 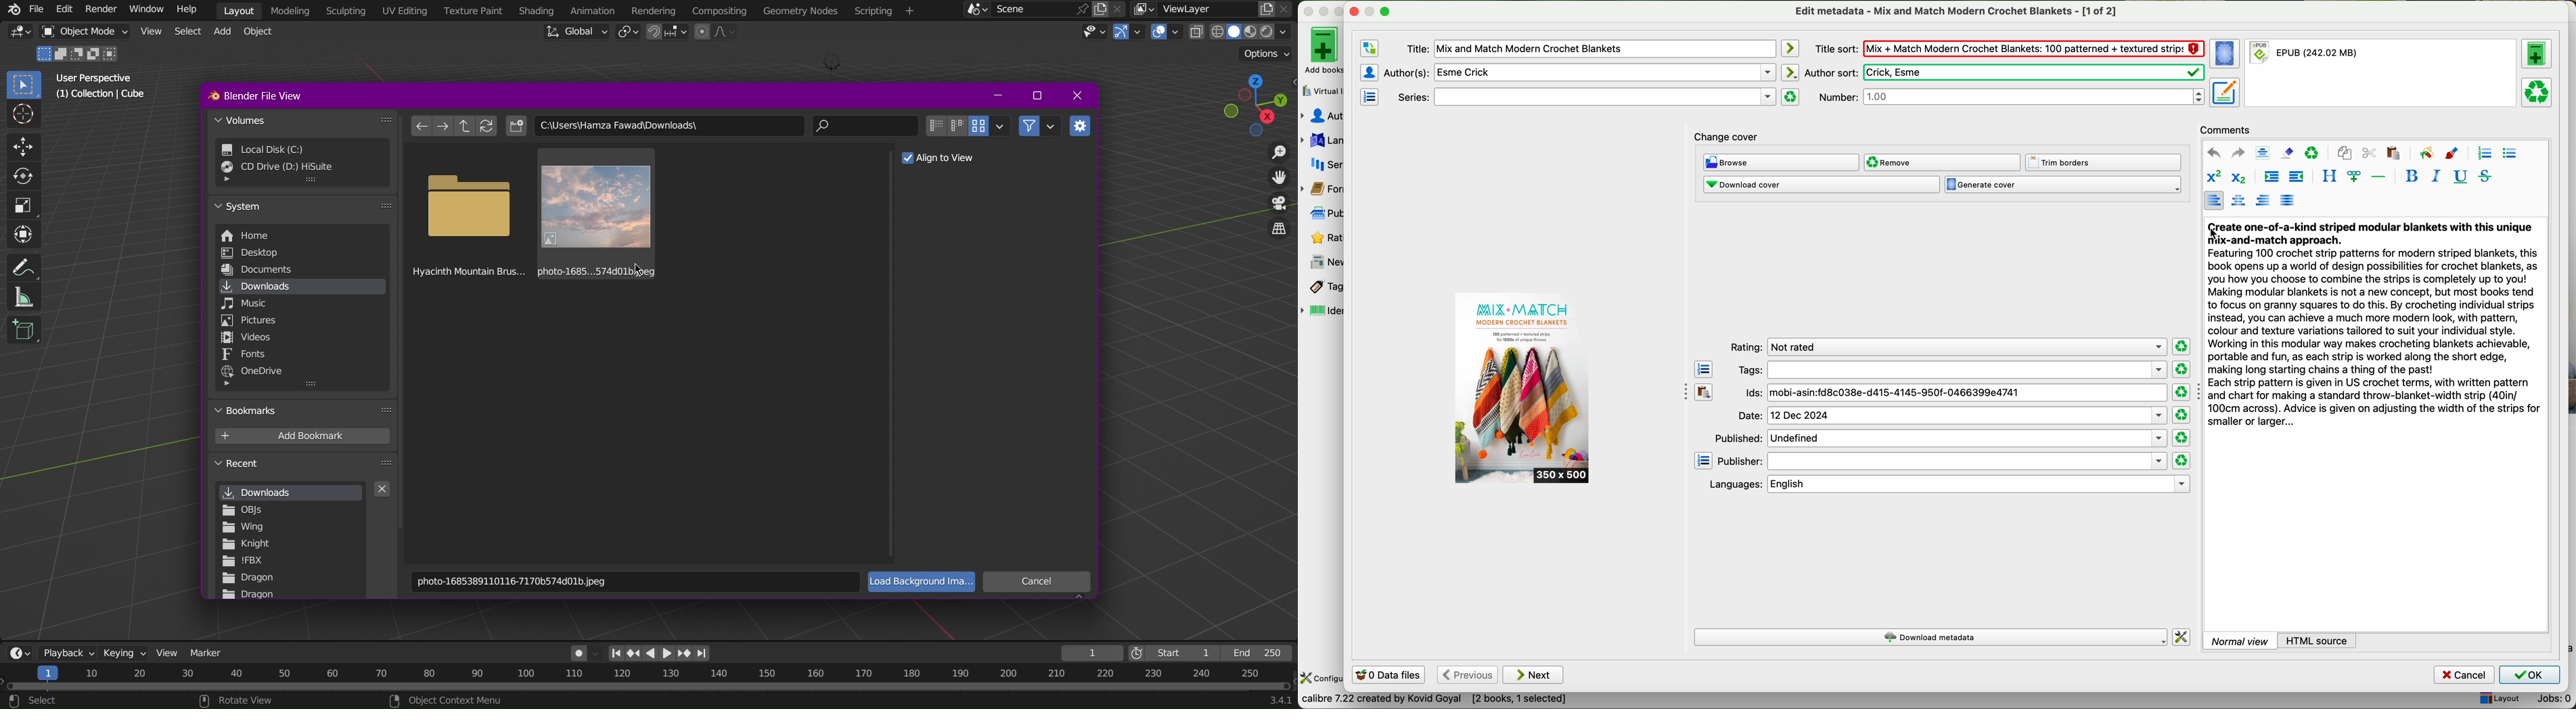 What do you see at coordinates (649, 687) in the screenshot?
I see `Timeline` at bounding box center [649, 687].